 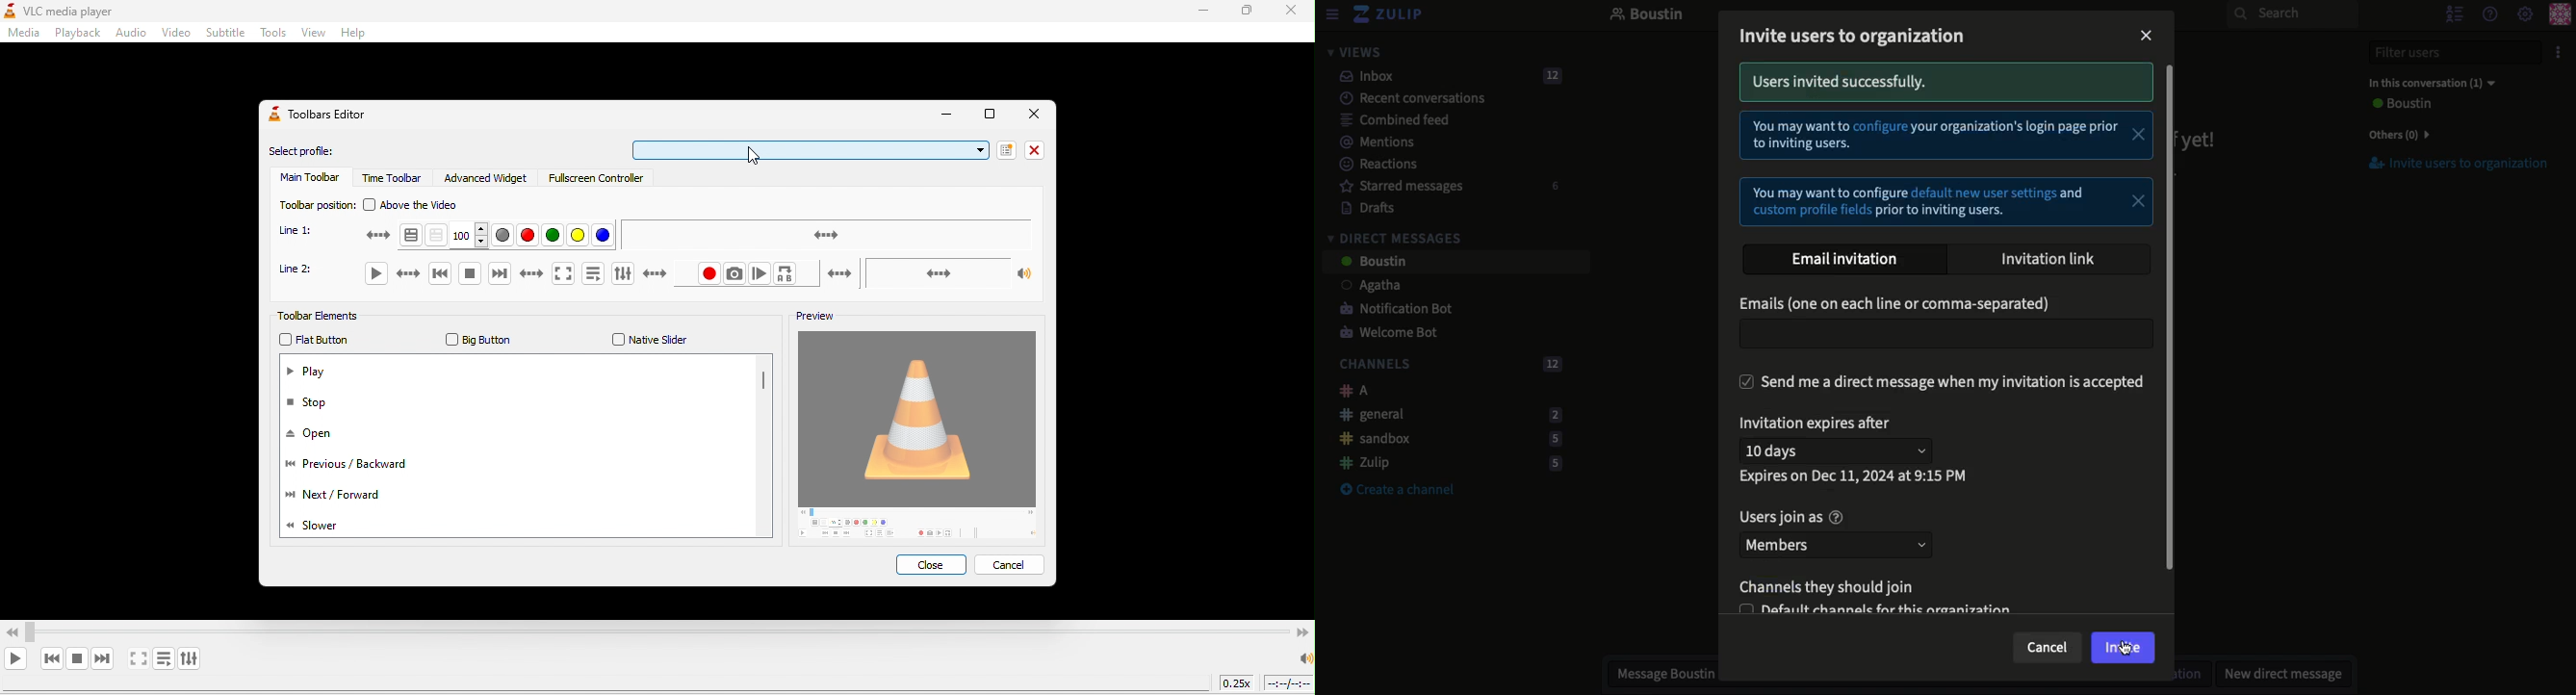 What do you see at coordinates (568, 274) in the screenshot?
I see `video in full screen` at bounding box center [568, 274].